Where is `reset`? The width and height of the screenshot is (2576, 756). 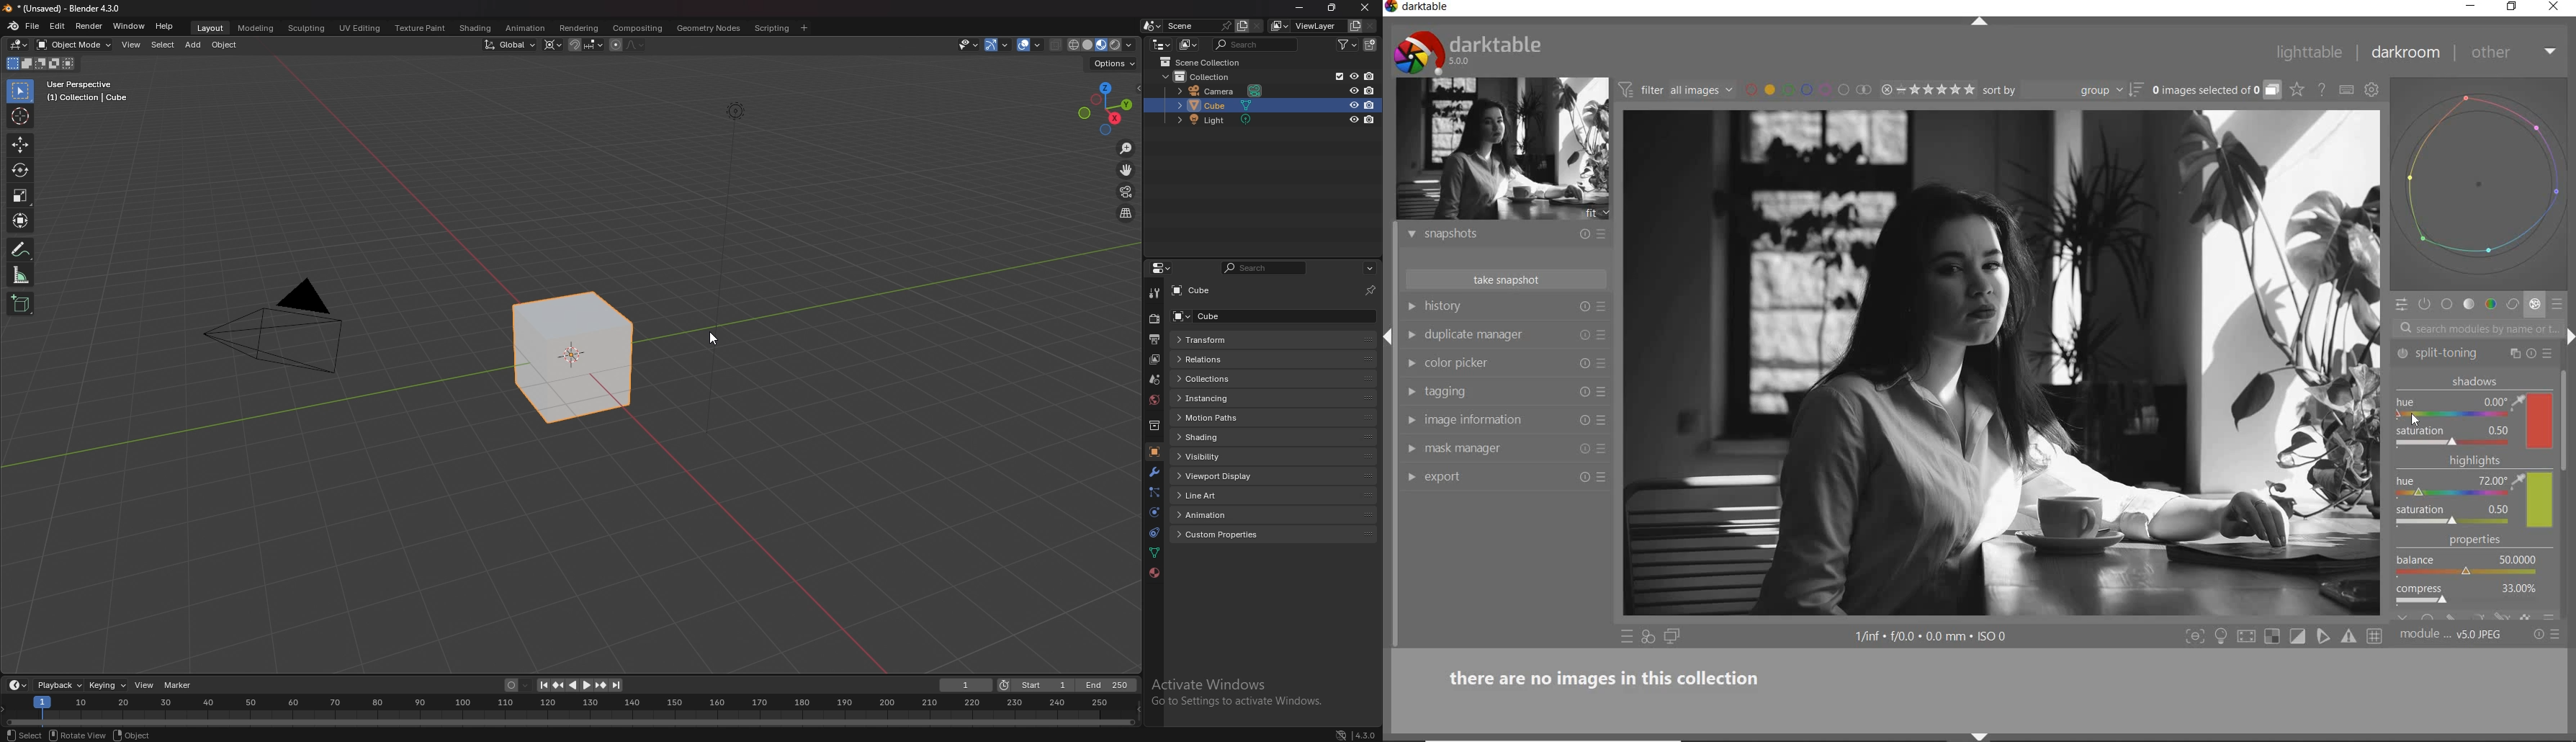 reset is located at coordinates (2532, 354).